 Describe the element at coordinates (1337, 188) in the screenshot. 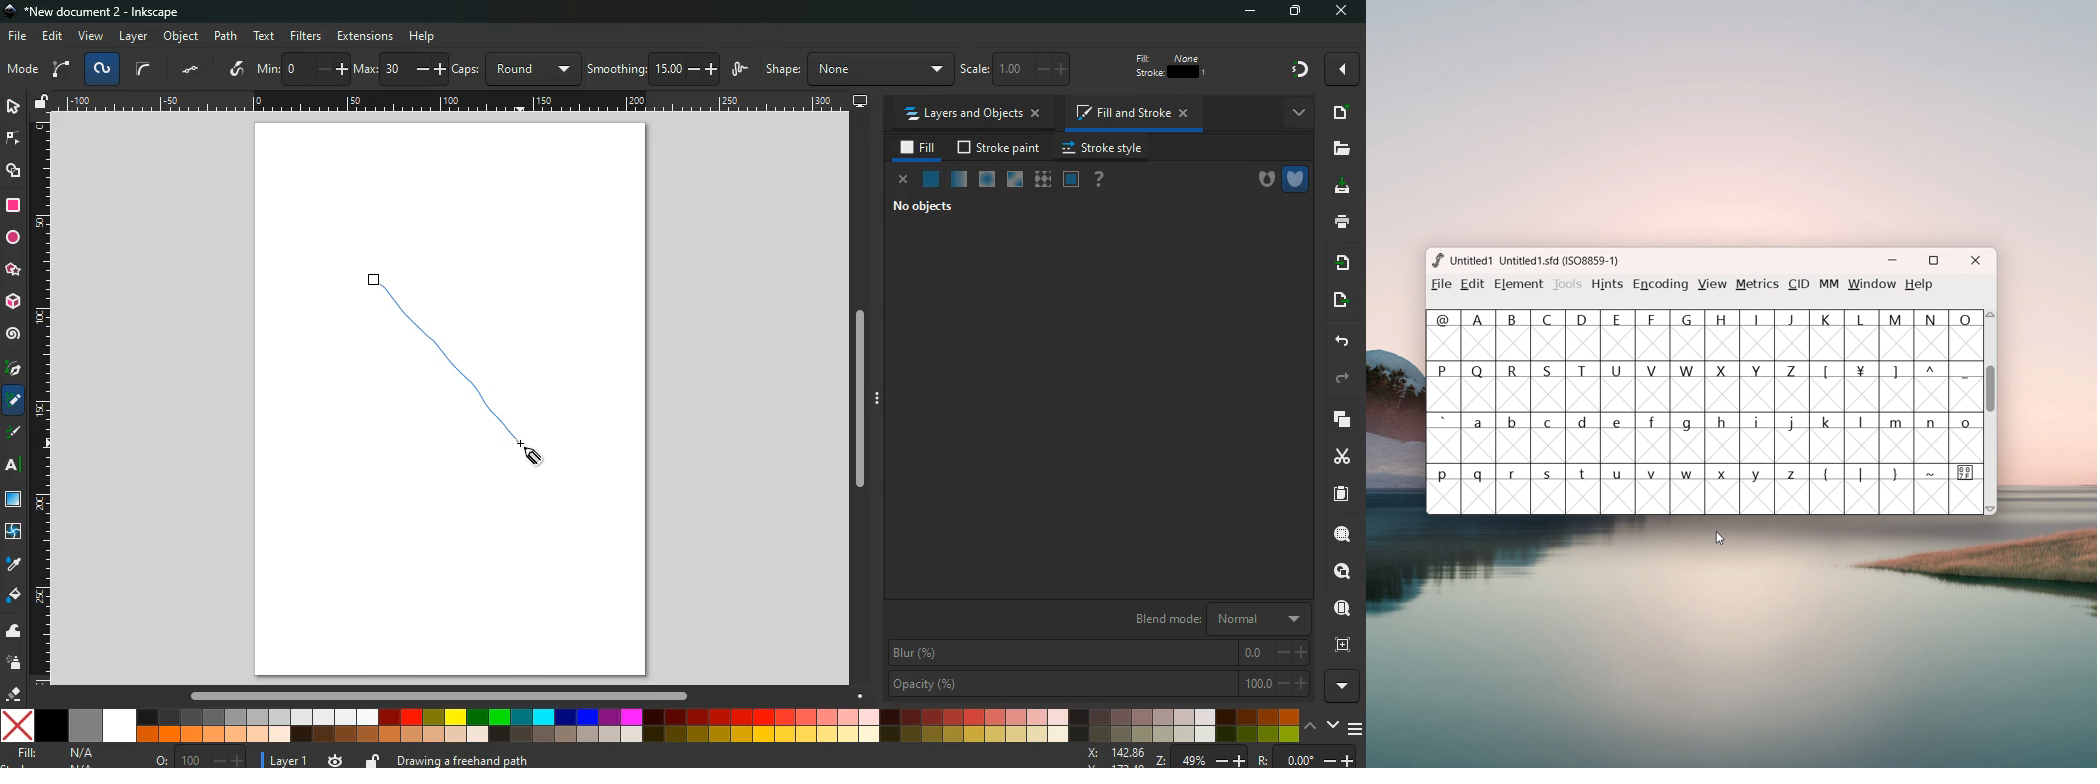

I see `download` at that location.